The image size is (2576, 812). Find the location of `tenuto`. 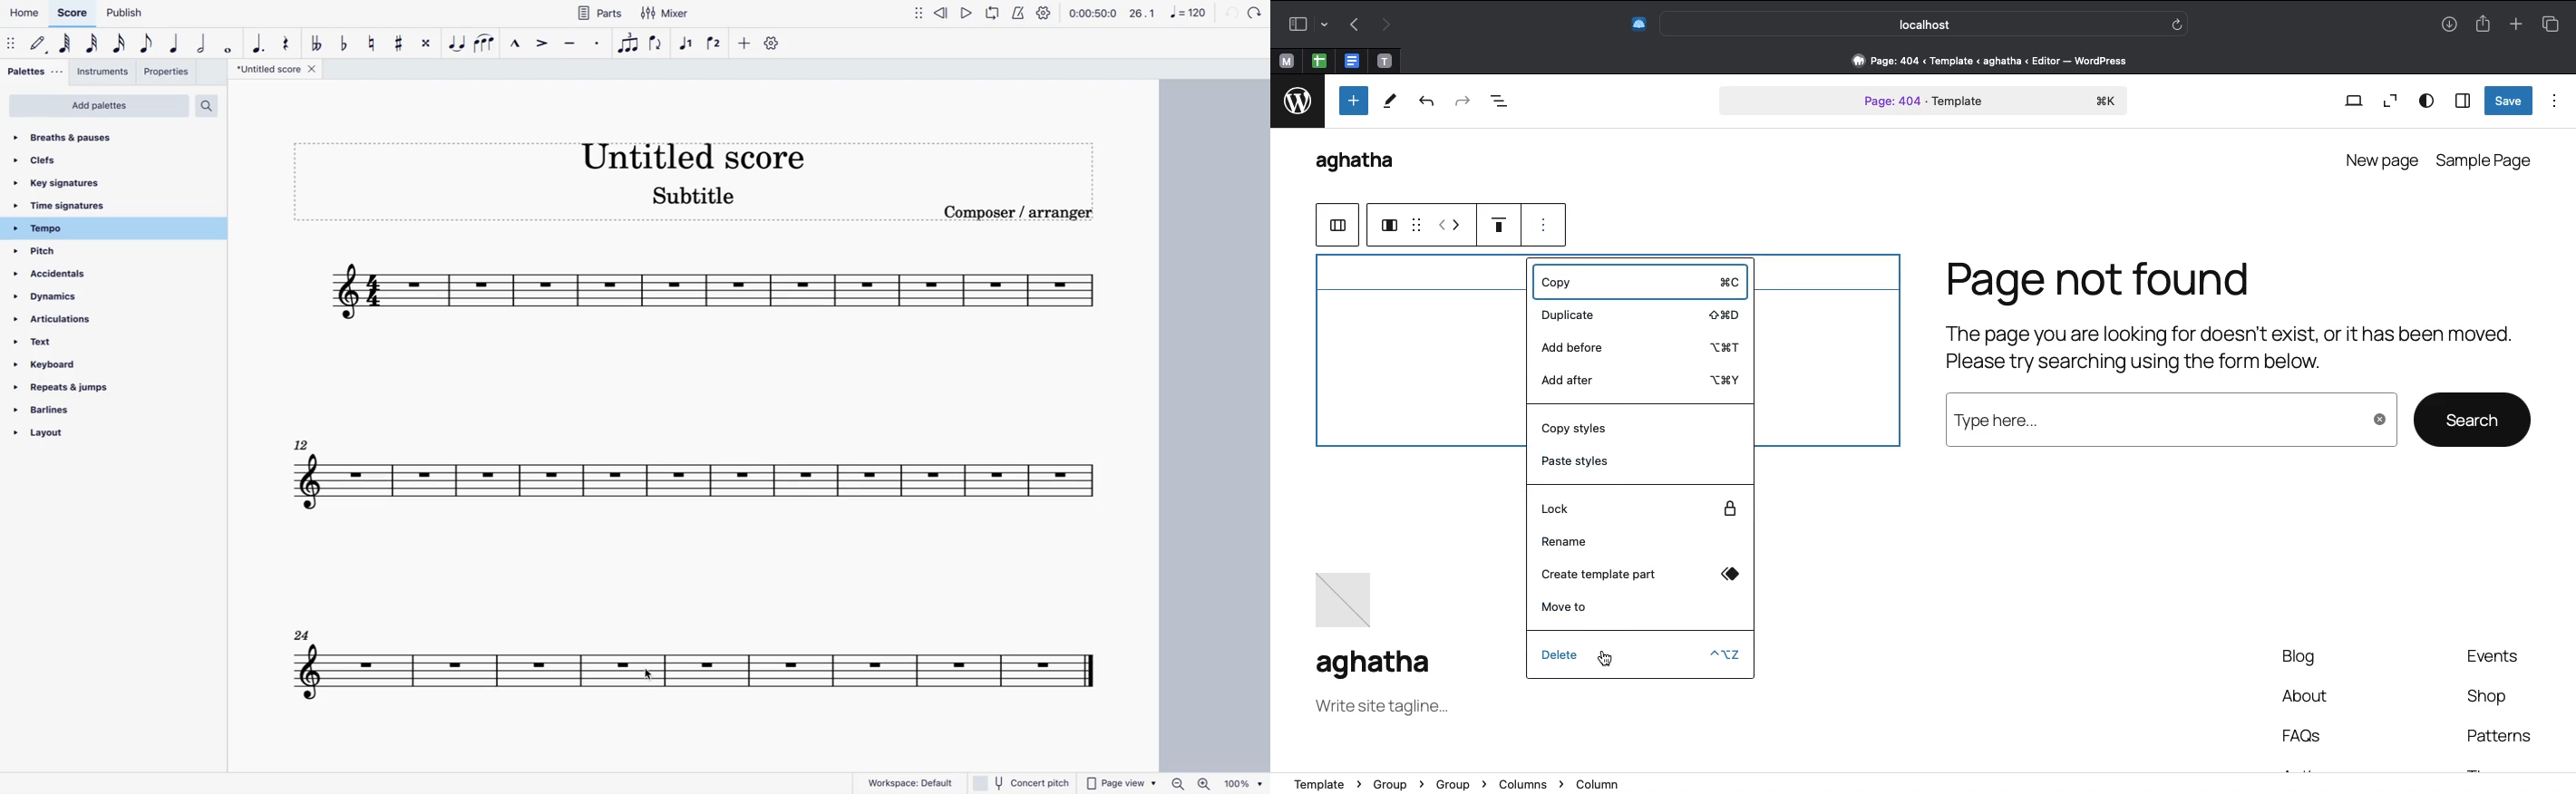

tenuto is located at coordinates (572, 41).